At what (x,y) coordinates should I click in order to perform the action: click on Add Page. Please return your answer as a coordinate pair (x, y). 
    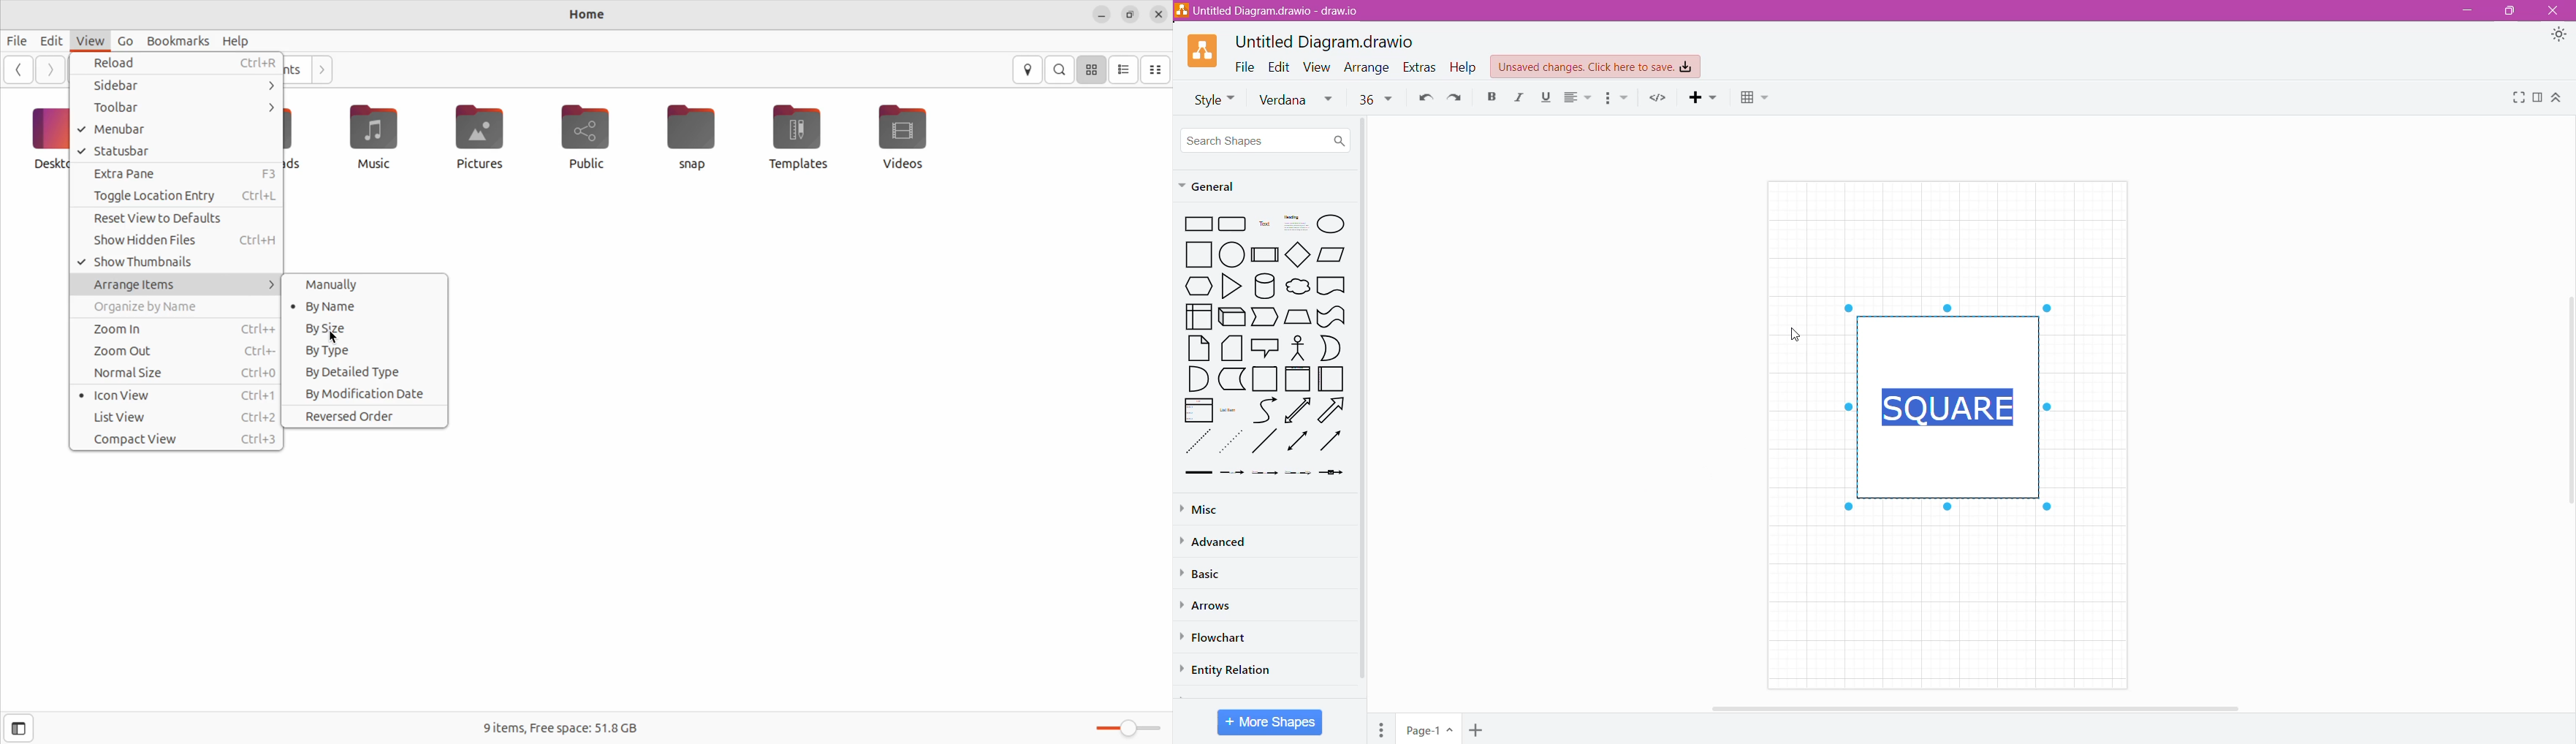
    Looking at the image, I should click on (1478, 729).